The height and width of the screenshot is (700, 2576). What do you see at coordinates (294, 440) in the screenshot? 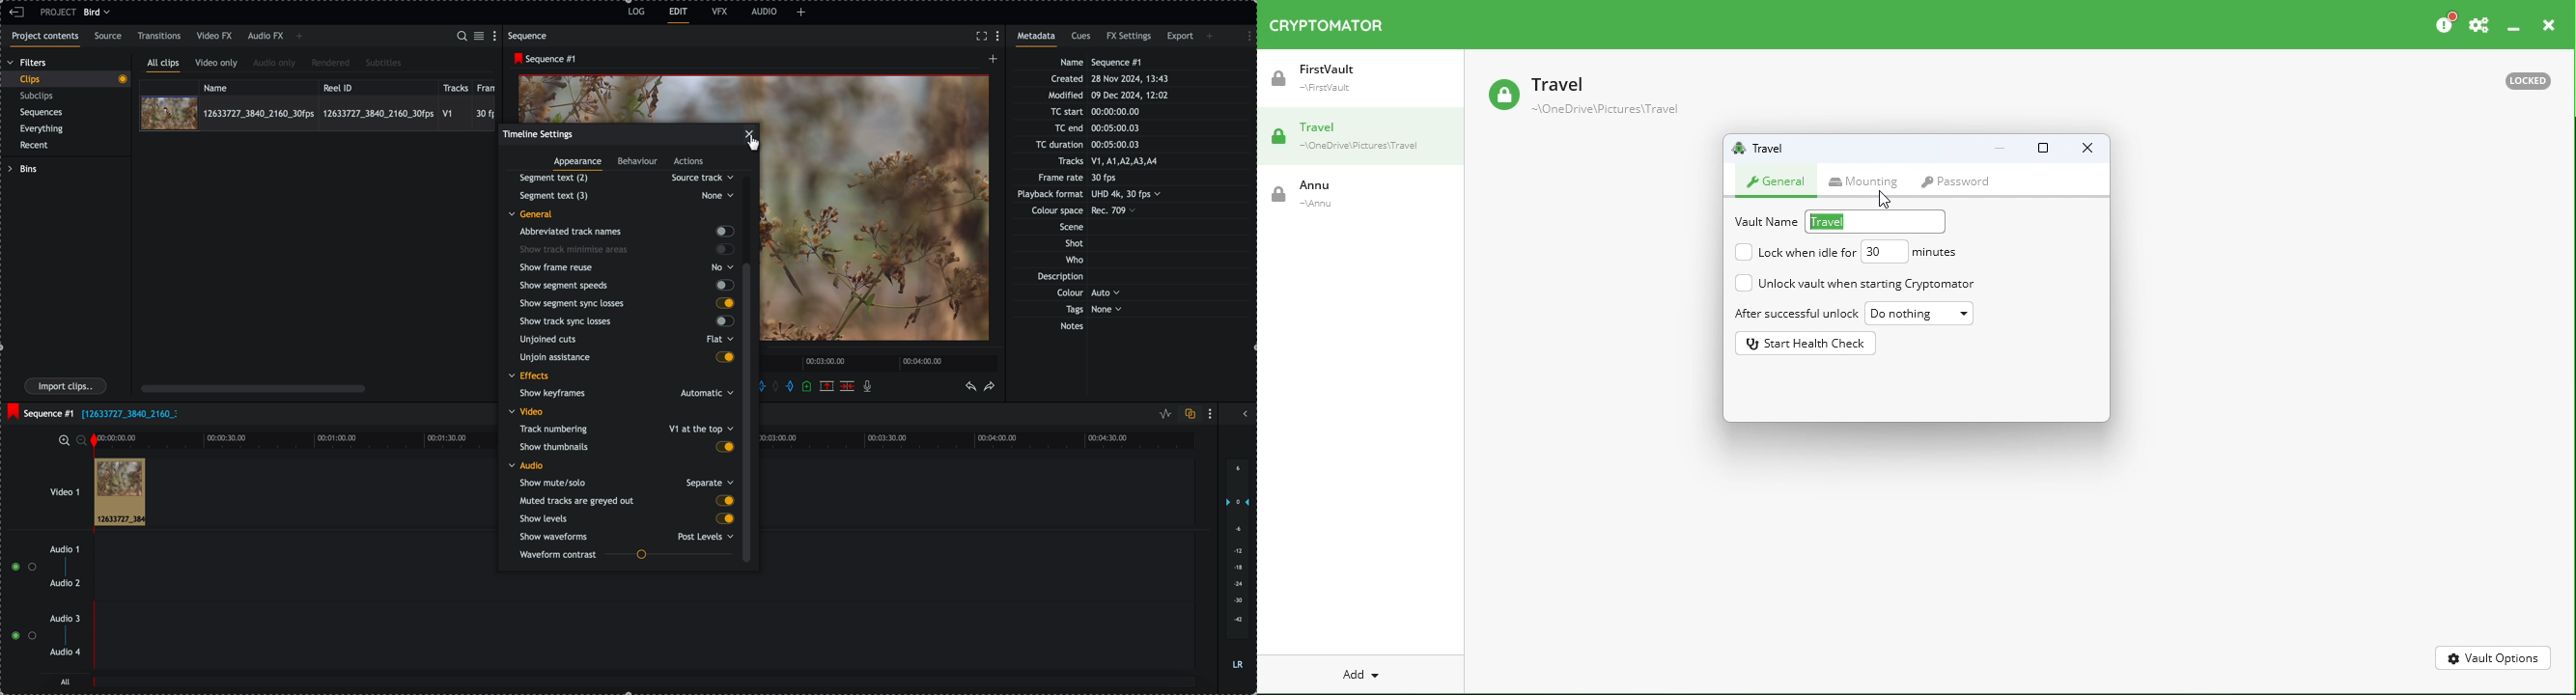
I see `timeline` at bounding box center [294, 440].